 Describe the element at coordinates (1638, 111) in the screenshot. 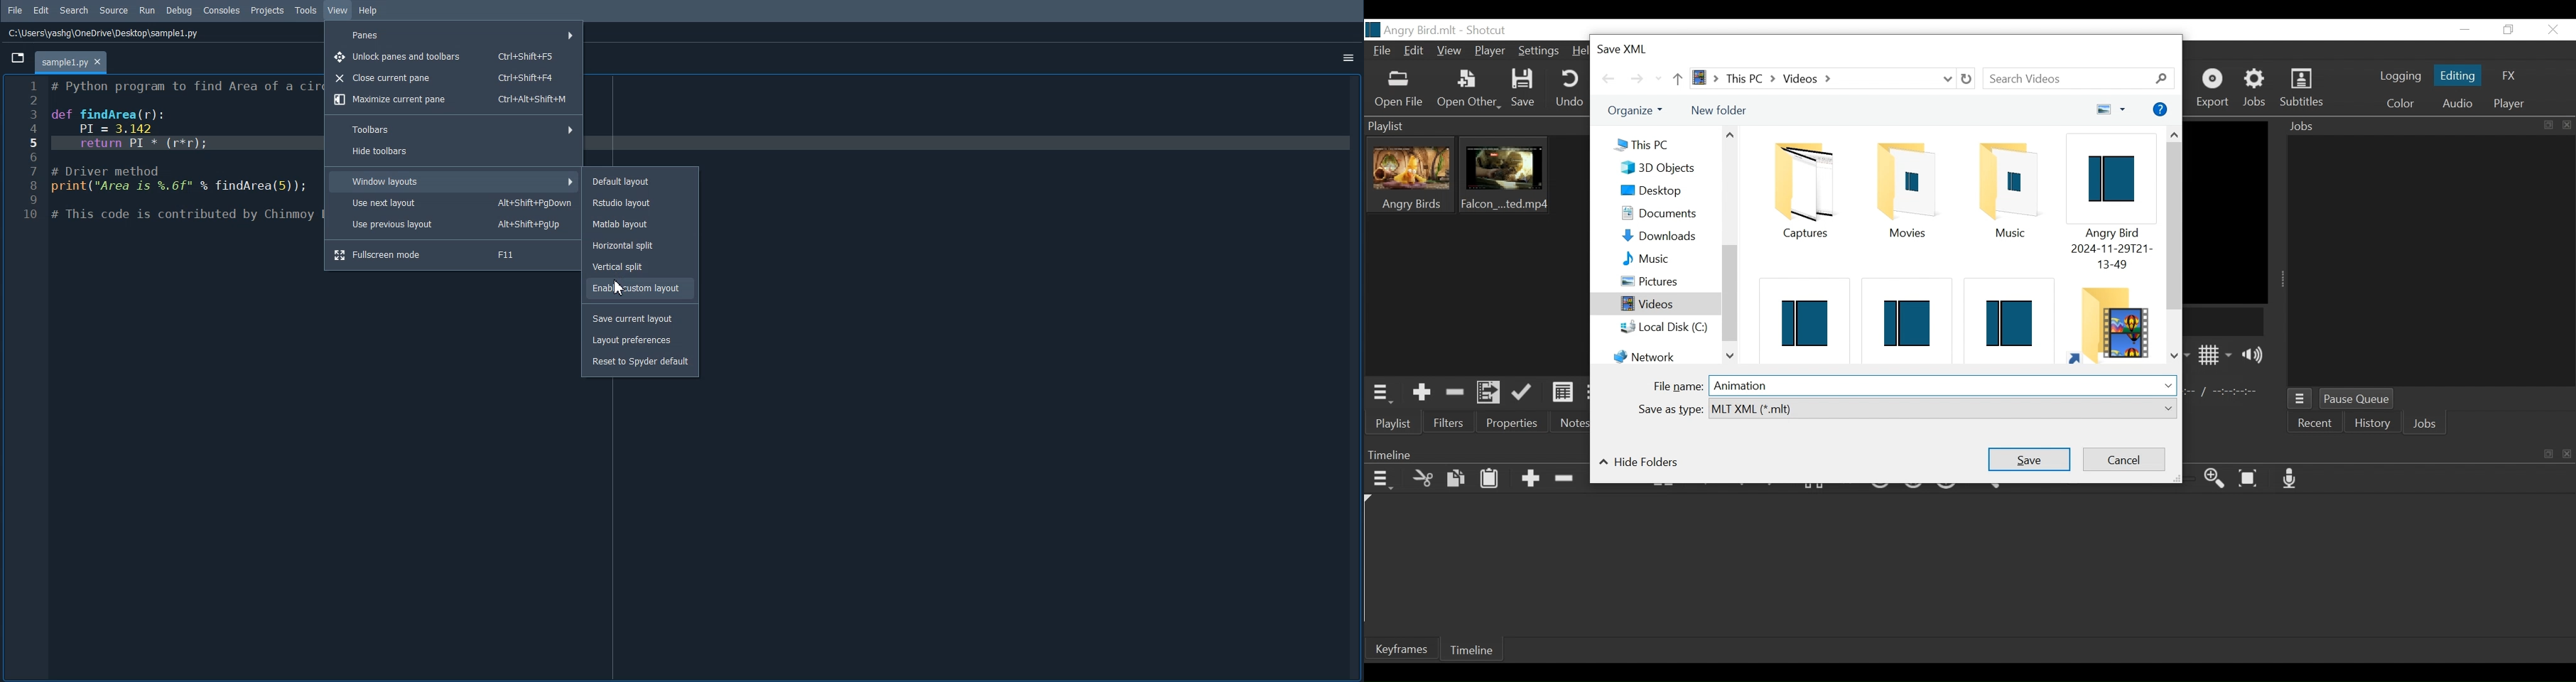

I see `Organize` at that location.